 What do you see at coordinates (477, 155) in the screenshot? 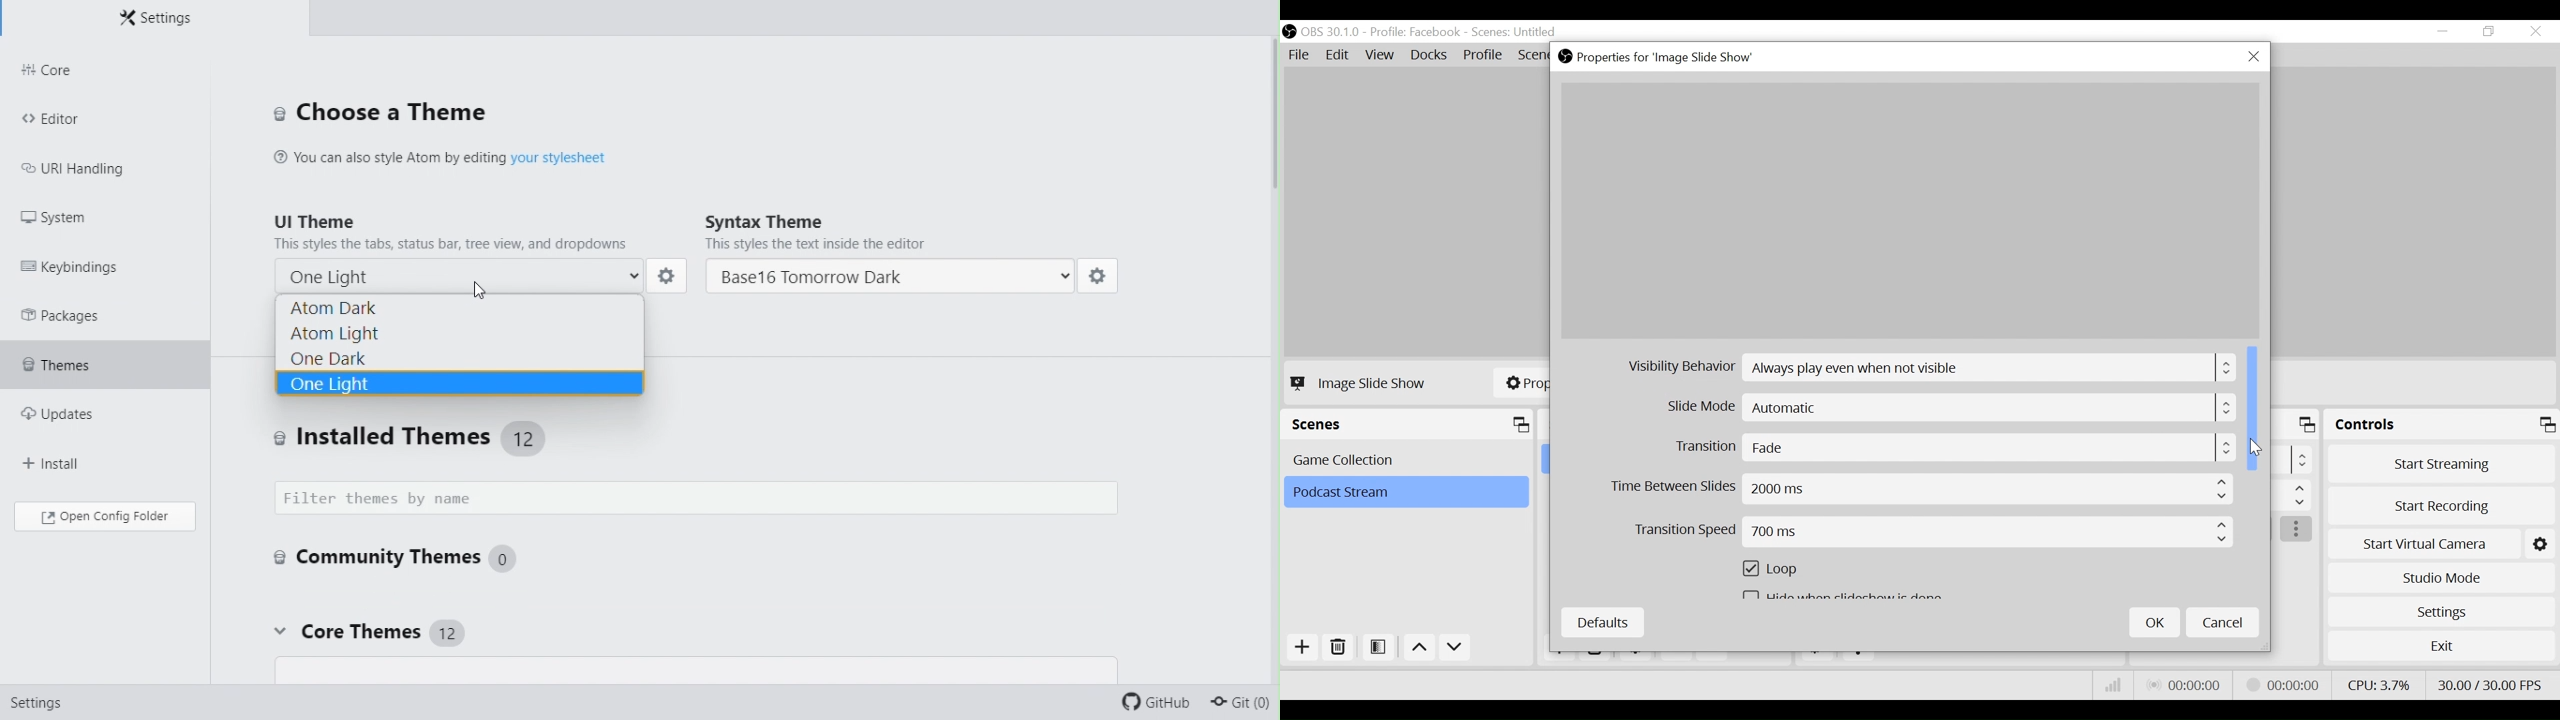
I see `you can also style atom by editing your stylesheet` at bounding box center [477, 155].